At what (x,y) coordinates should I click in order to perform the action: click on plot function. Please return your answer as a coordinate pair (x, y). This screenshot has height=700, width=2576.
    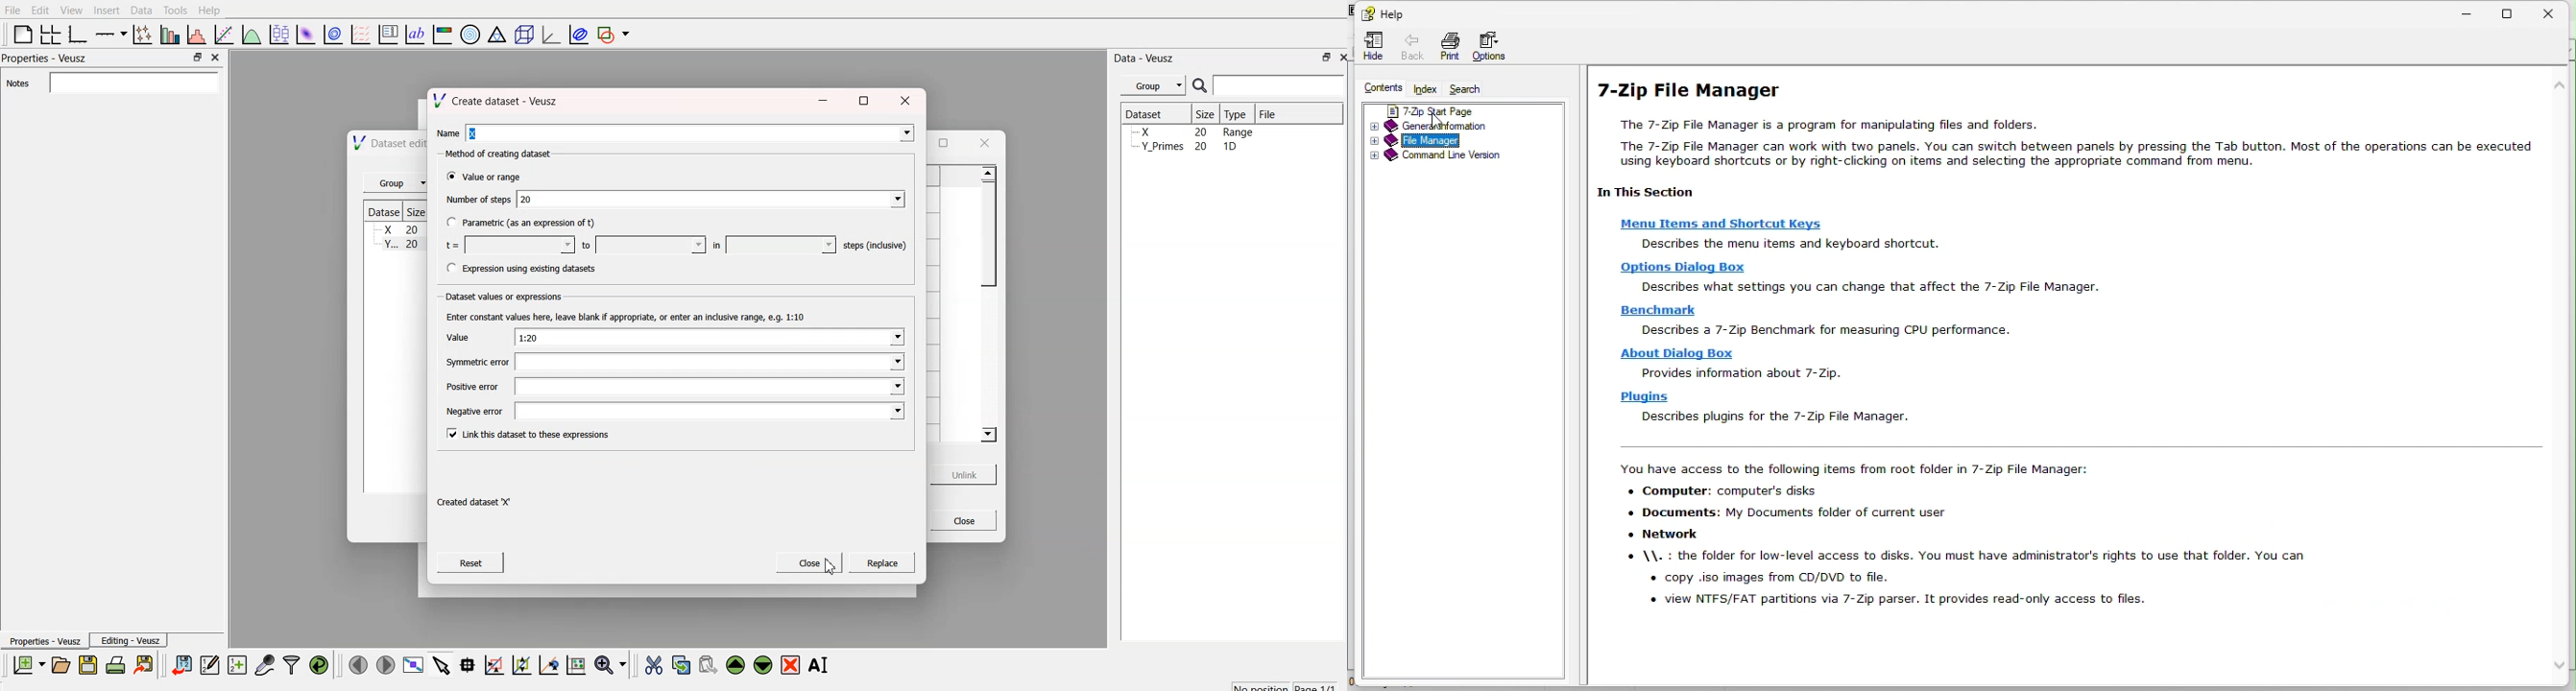
    Looking at the image, I should click on (250, 34).